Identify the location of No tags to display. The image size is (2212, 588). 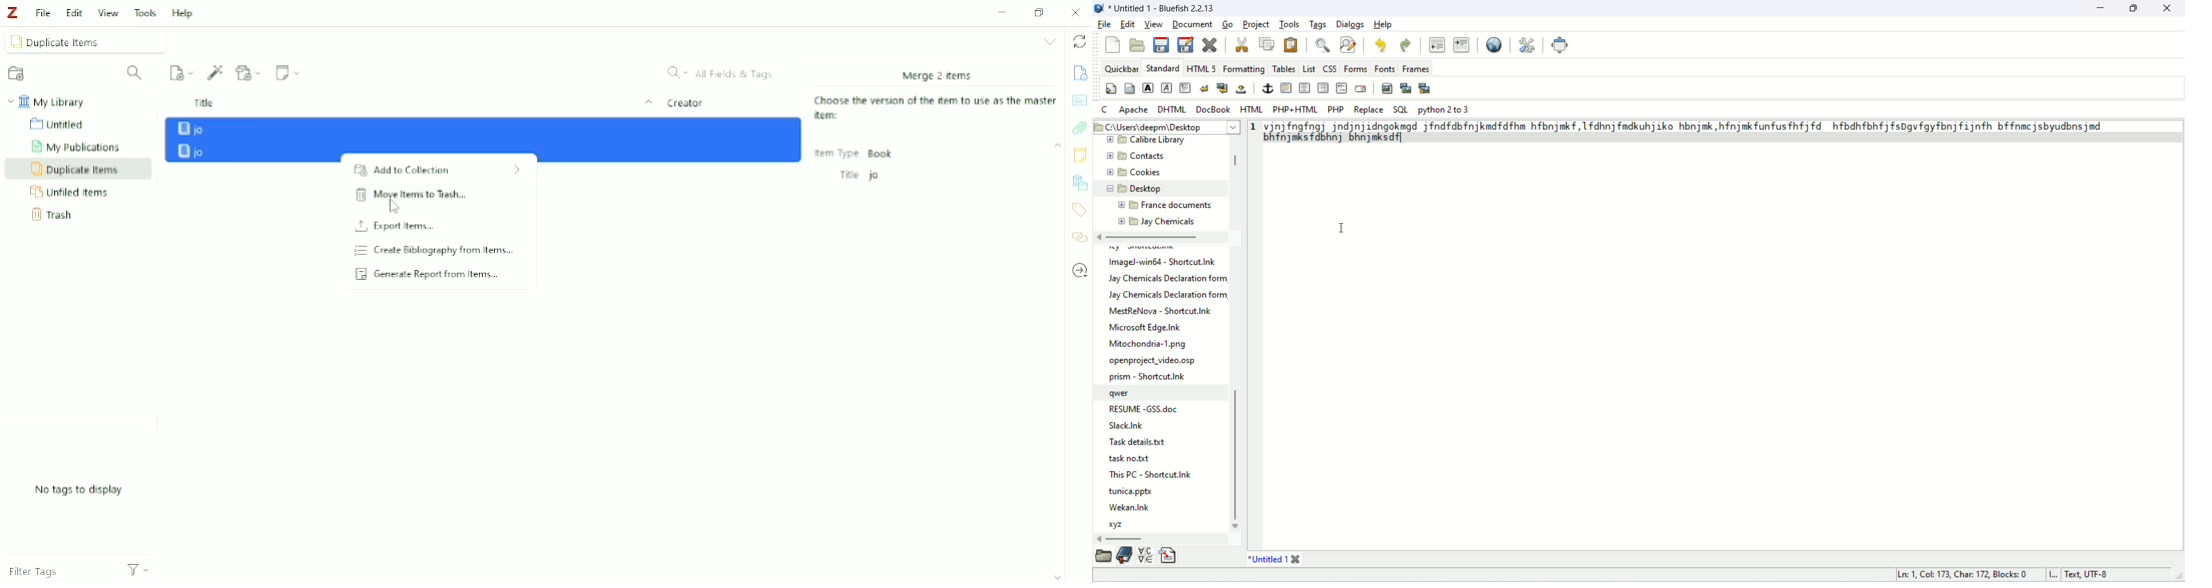
(78, 491).